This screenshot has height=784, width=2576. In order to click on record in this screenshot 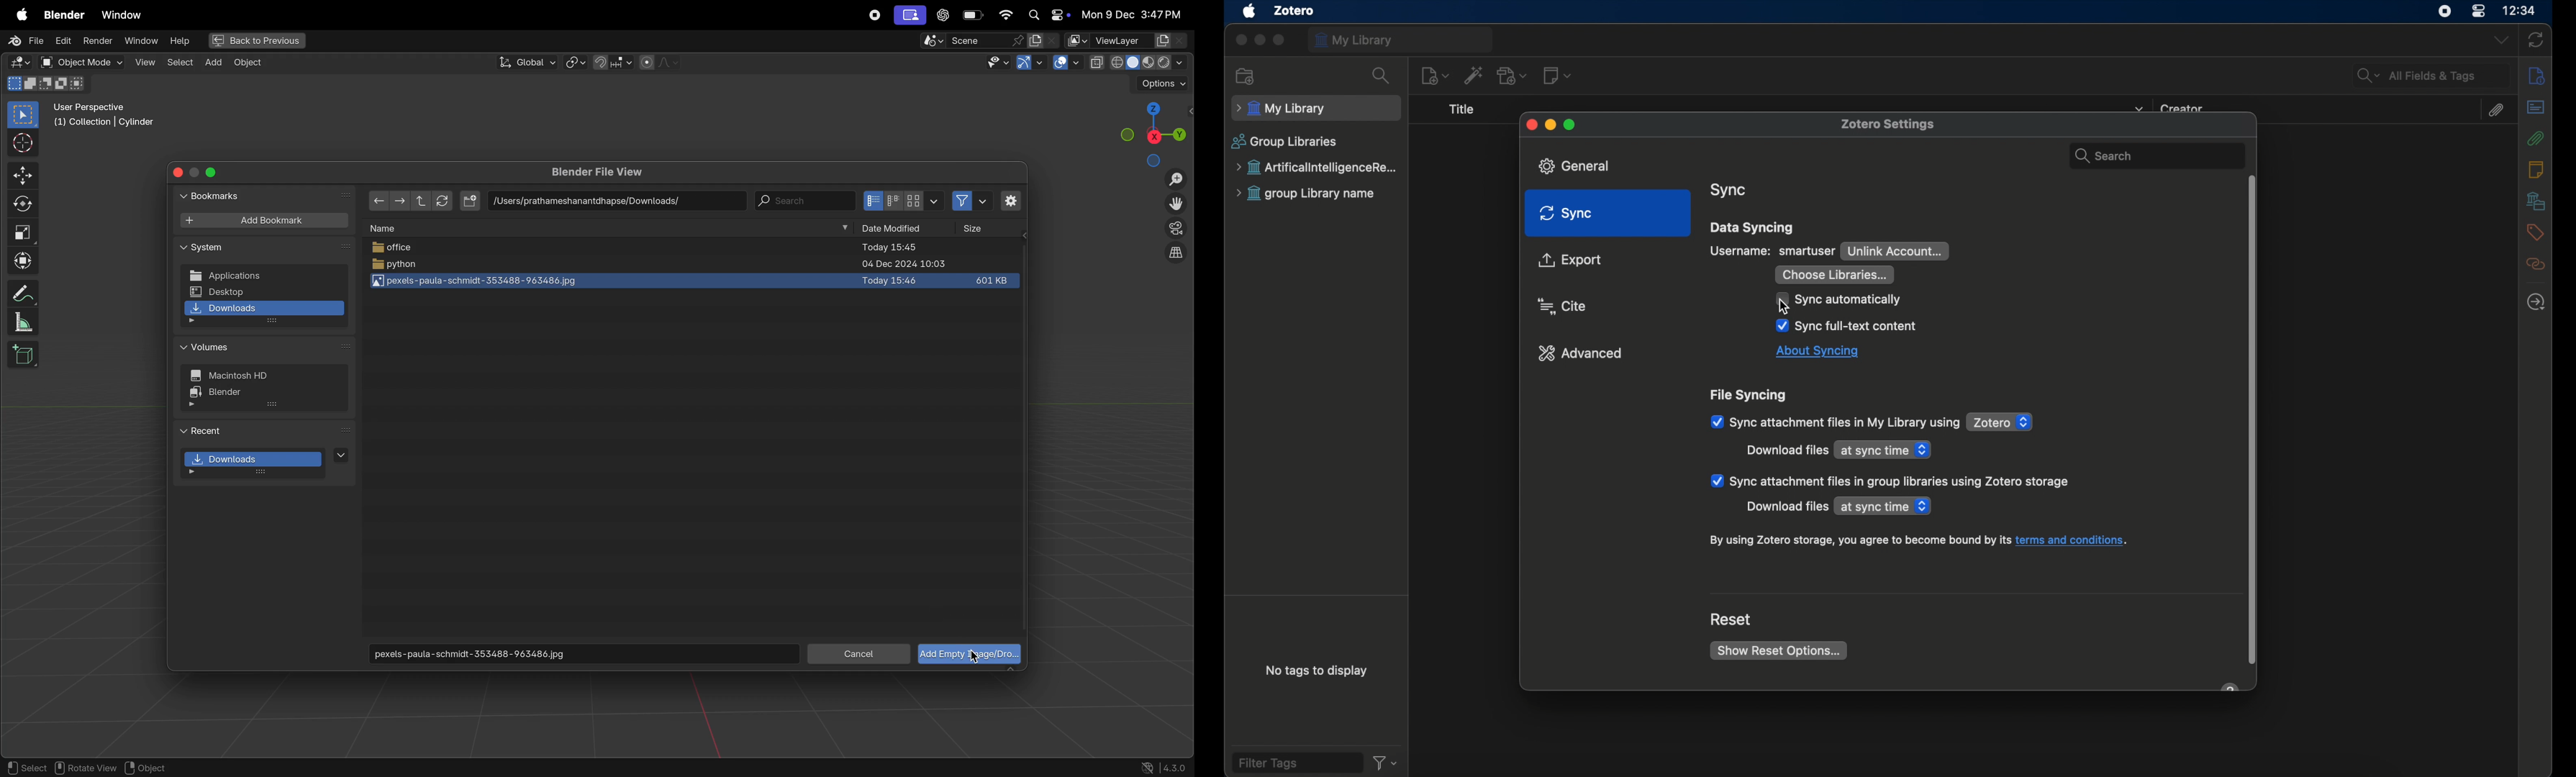, I will do `click(873, 15)`.